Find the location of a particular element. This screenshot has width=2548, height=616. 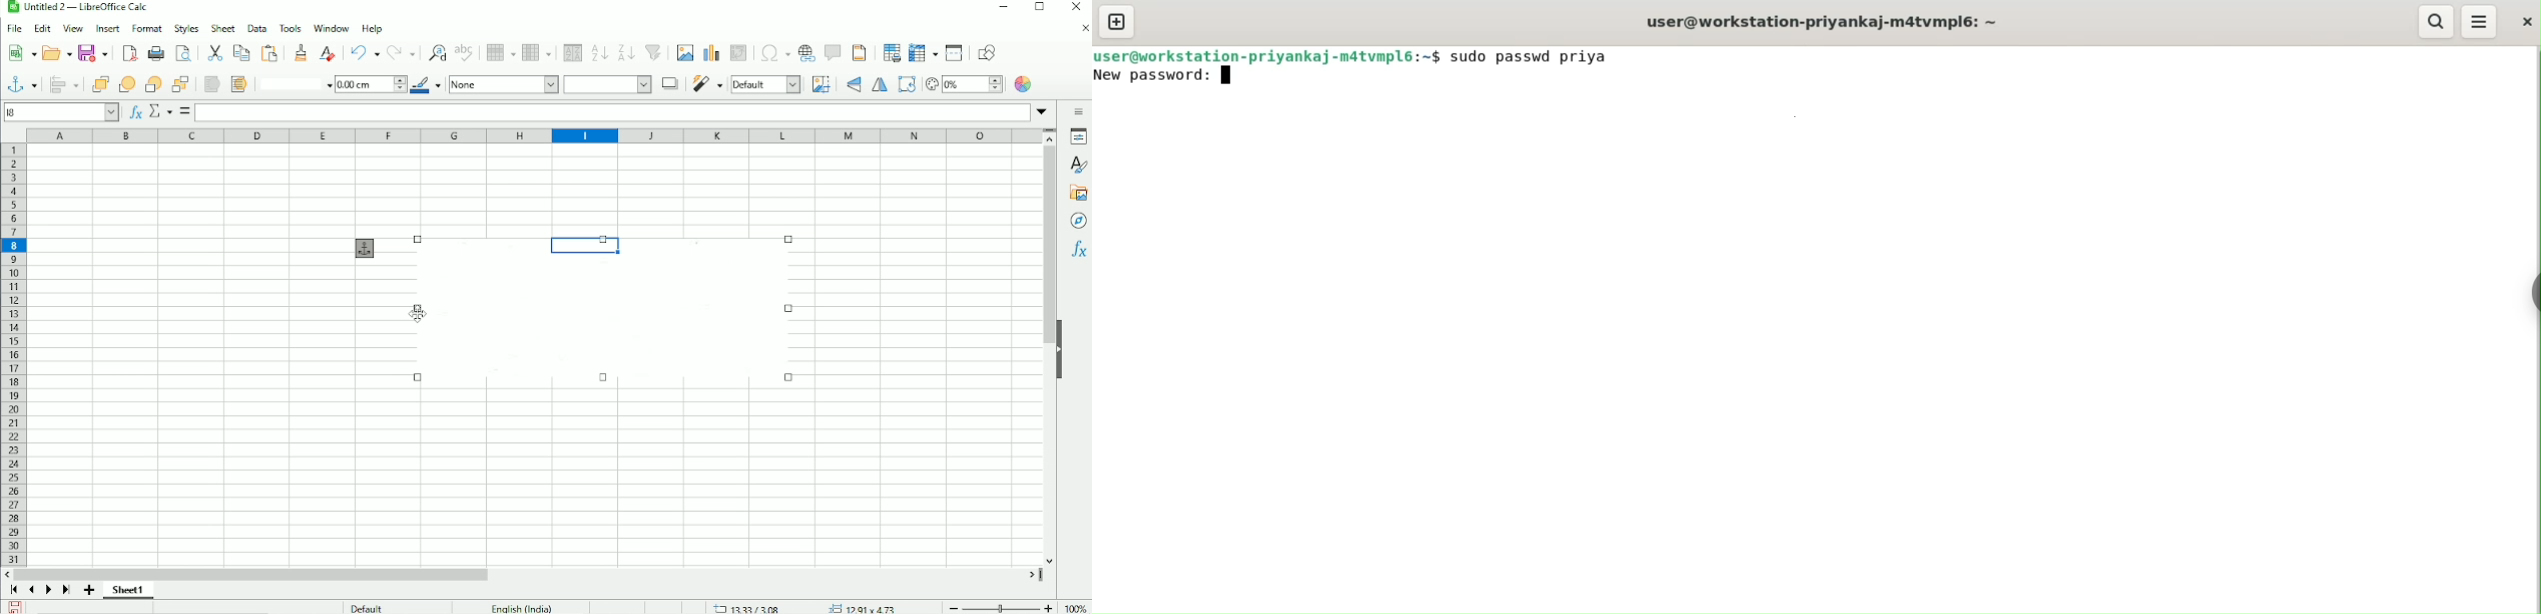

Select function is located at coordinates (159, 111).